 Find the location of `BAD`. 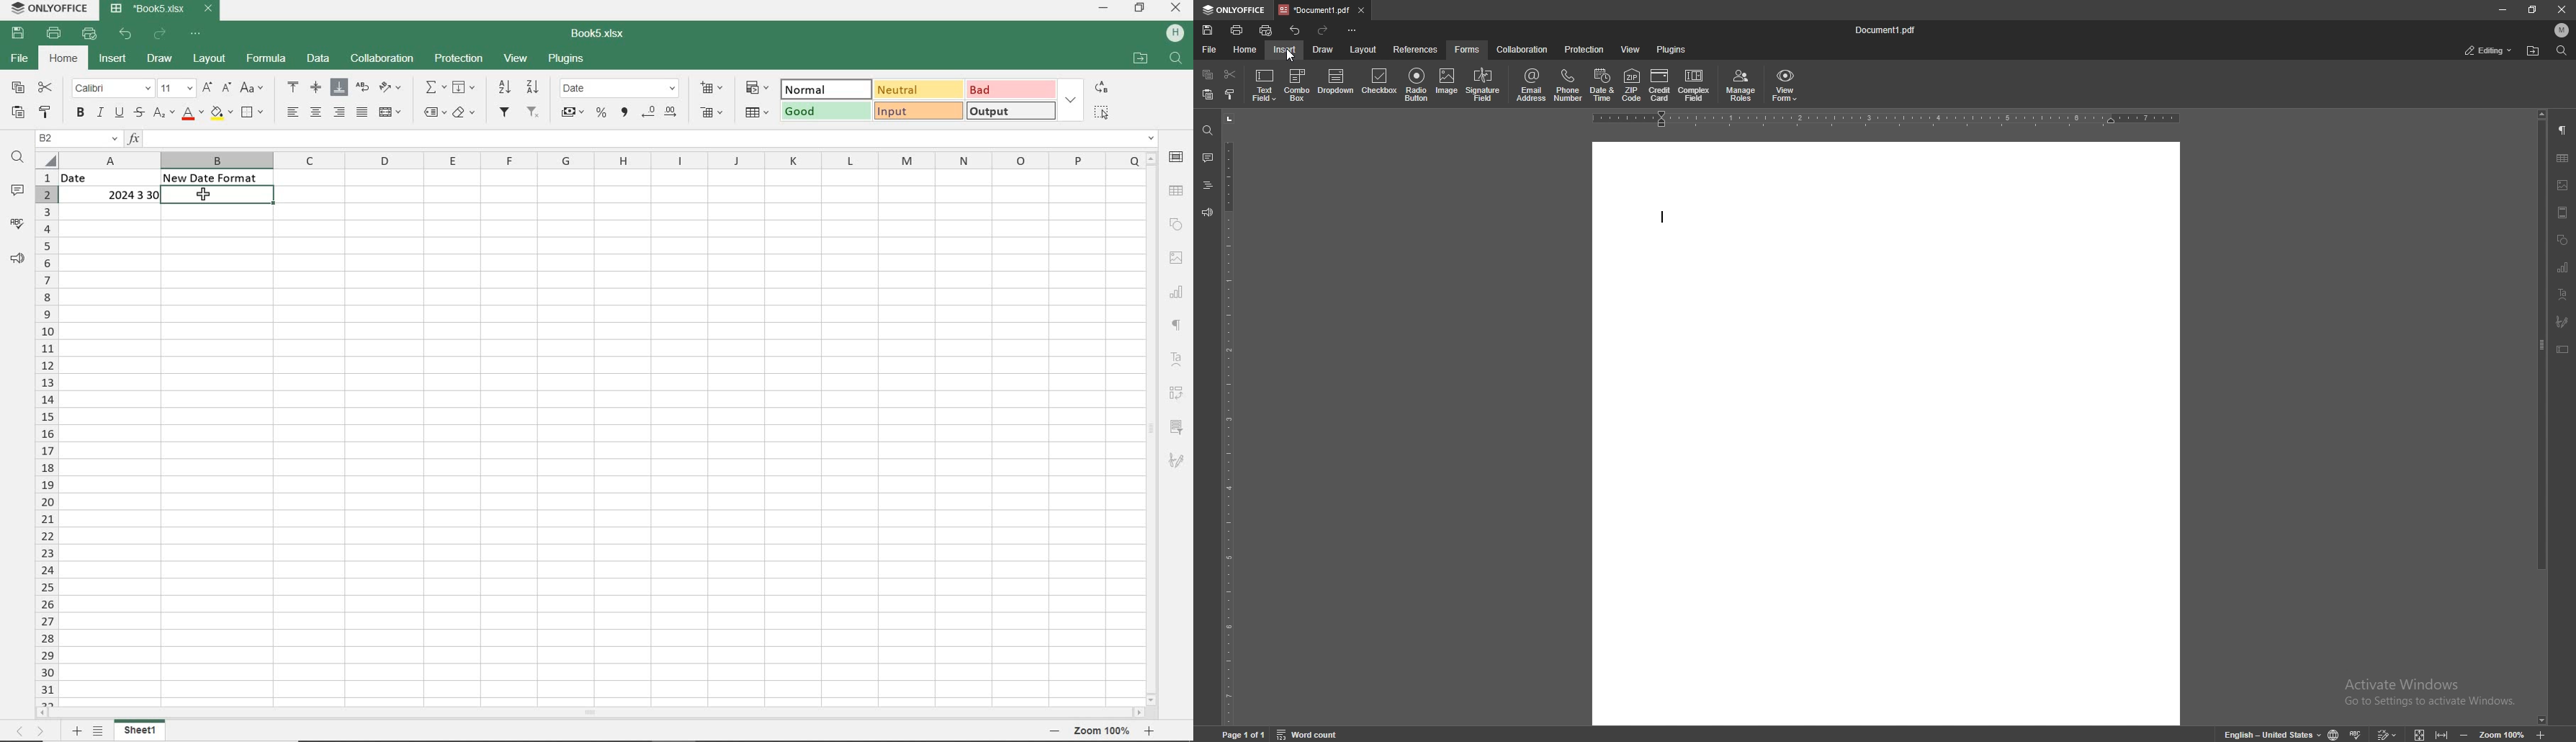

BAD is located at coordinates (1011, 89).